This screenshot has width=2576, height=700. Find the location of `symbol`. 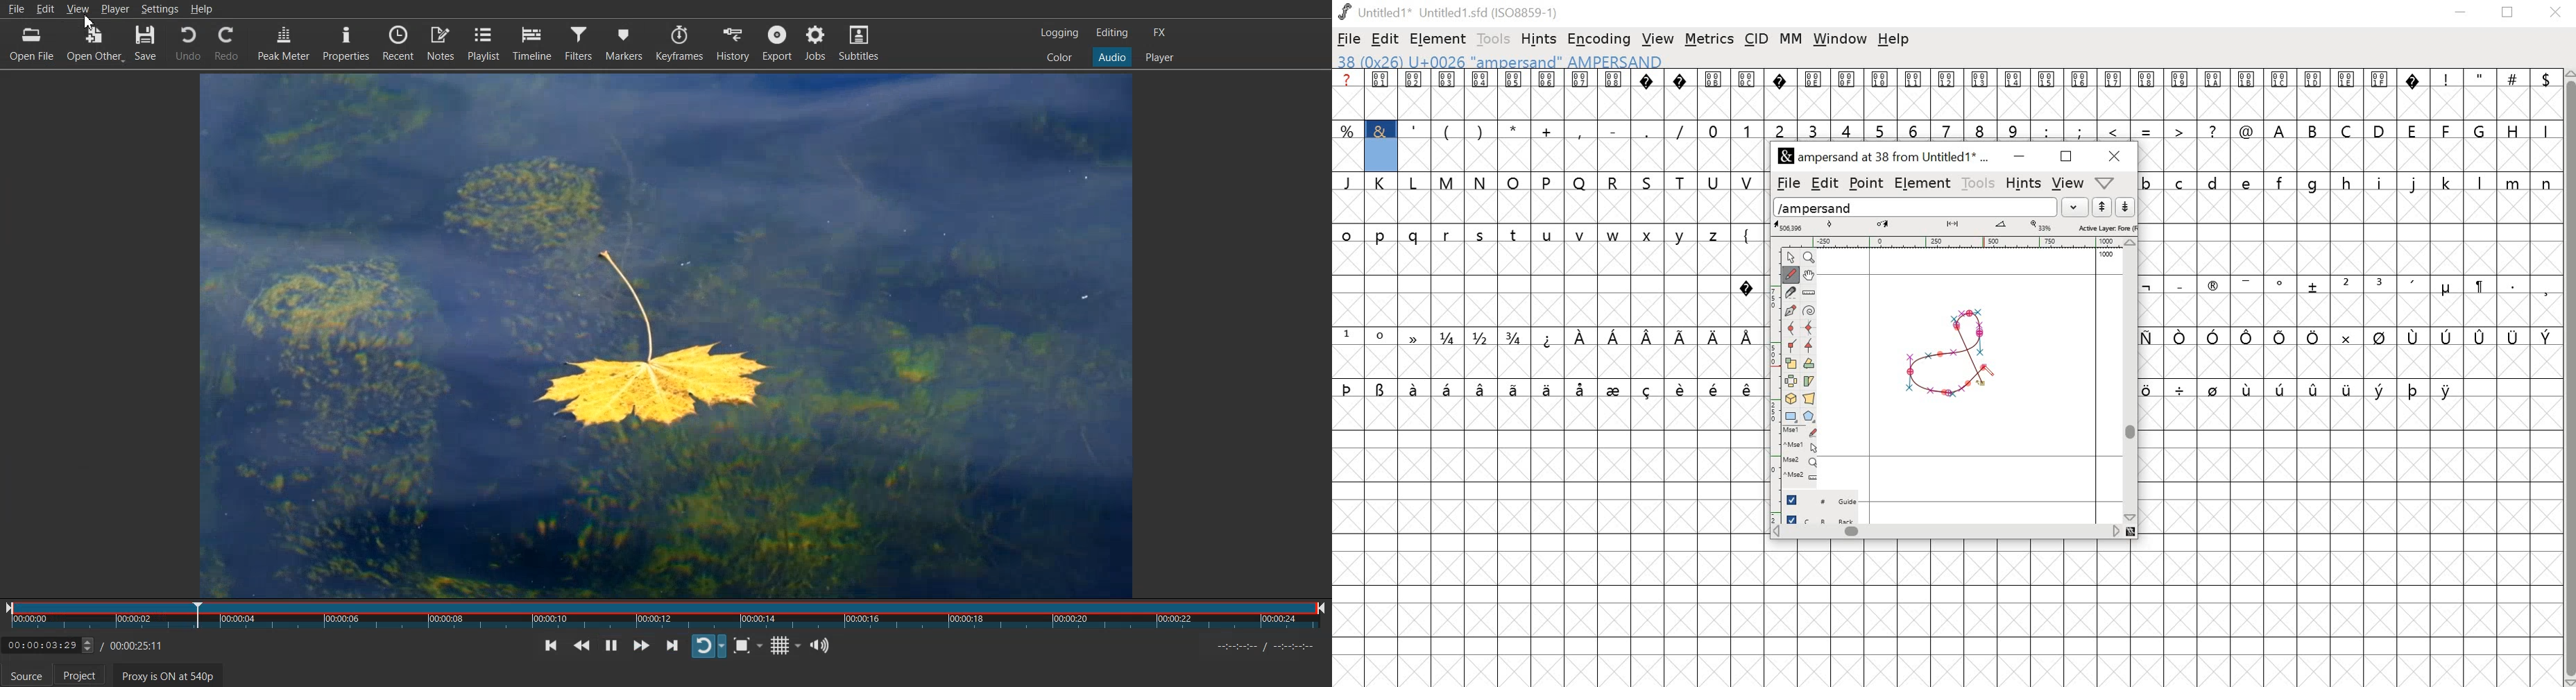

symbol is located at coordinates (1648, 388).